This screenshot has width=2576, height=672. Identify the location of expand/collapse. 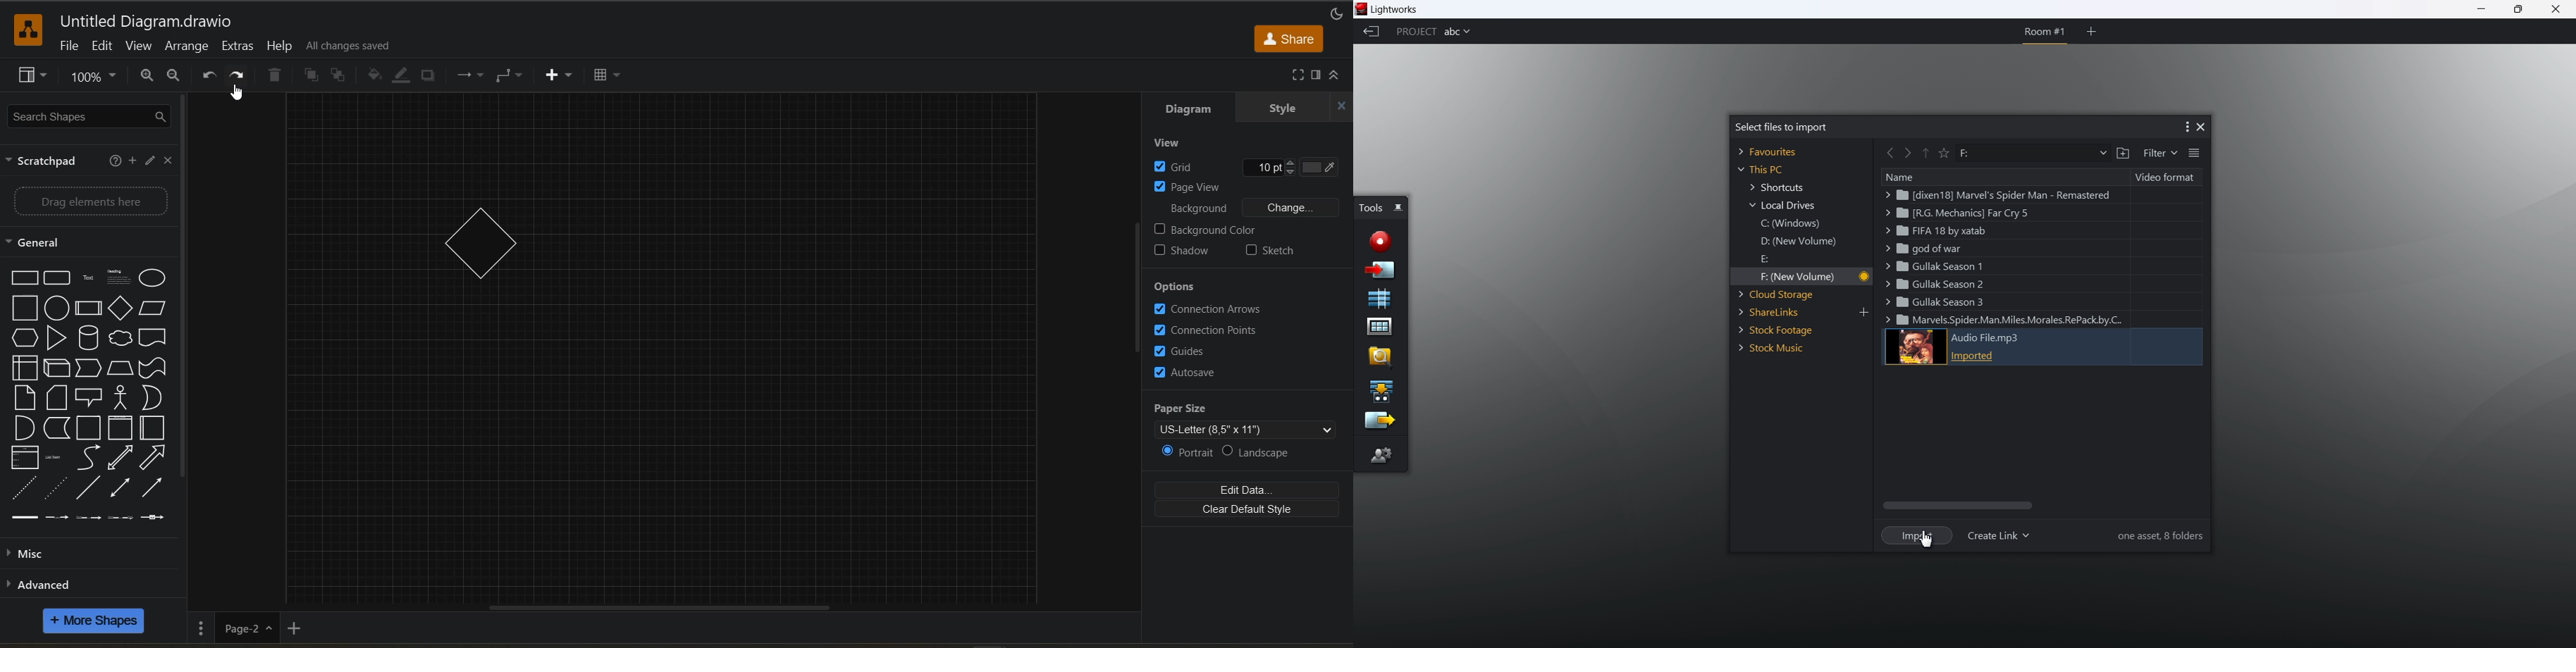
(1333, 76).